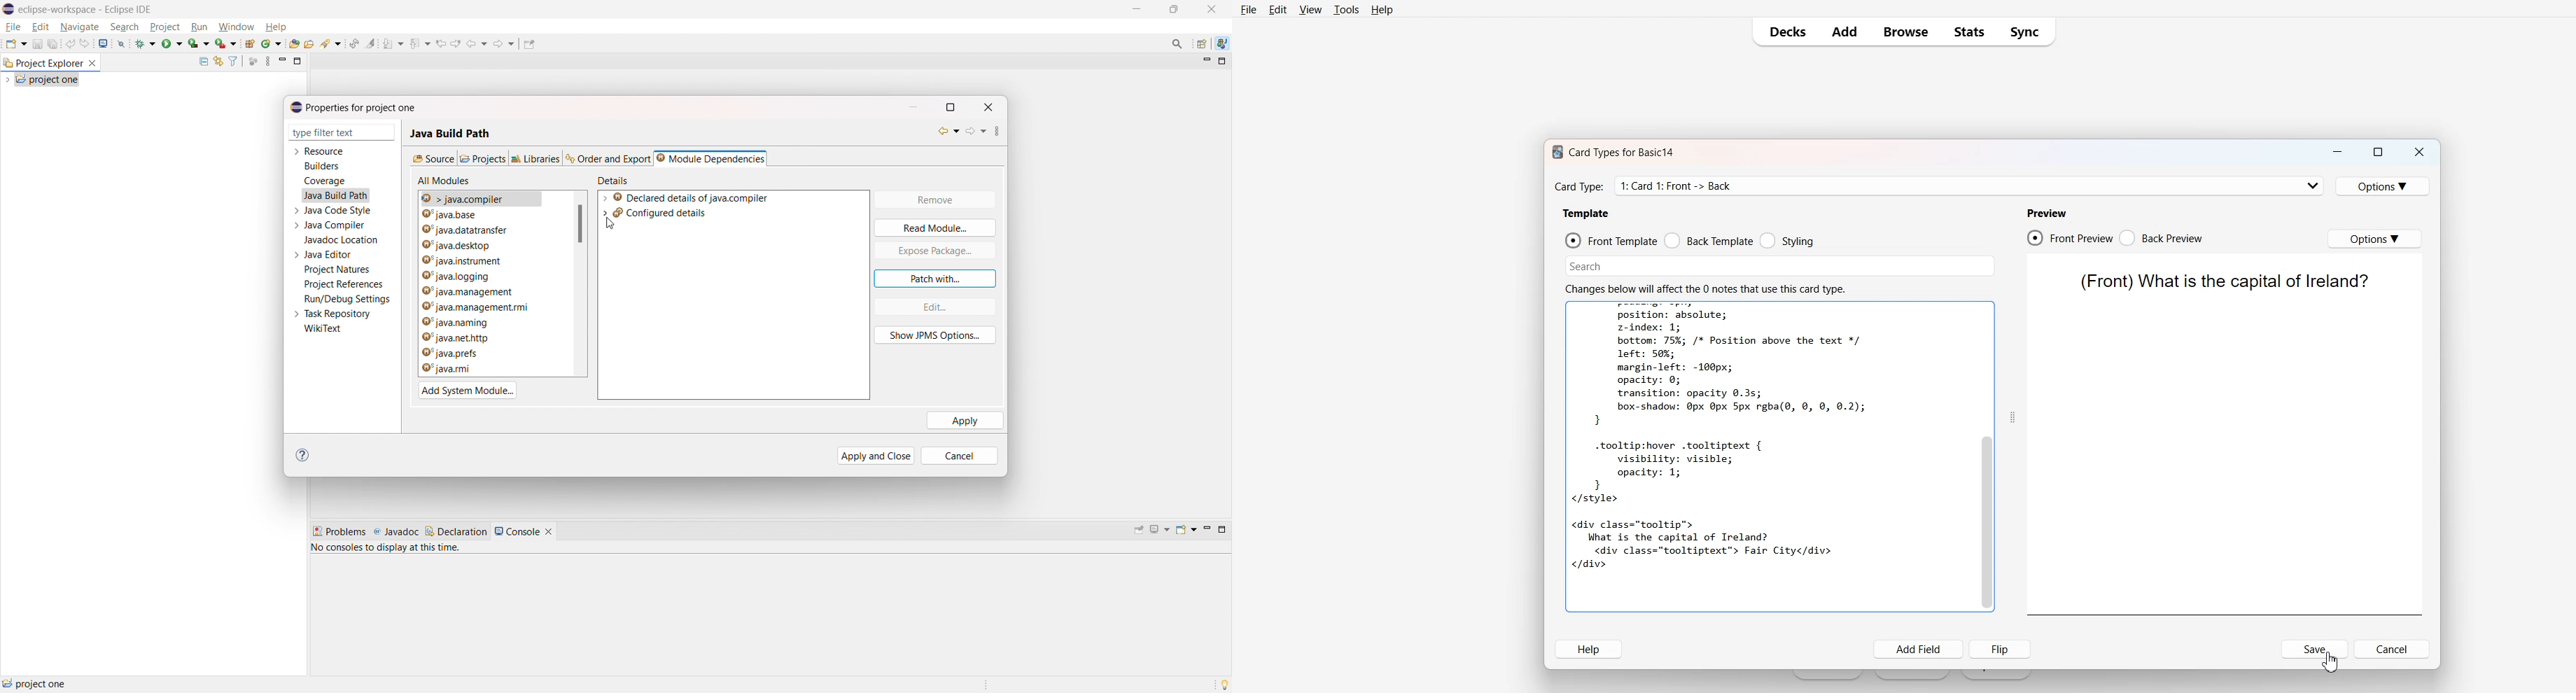  What do you see at coordinates (309, 43) in the screenshot?
I see `open task` at bounding box center [309, 43].